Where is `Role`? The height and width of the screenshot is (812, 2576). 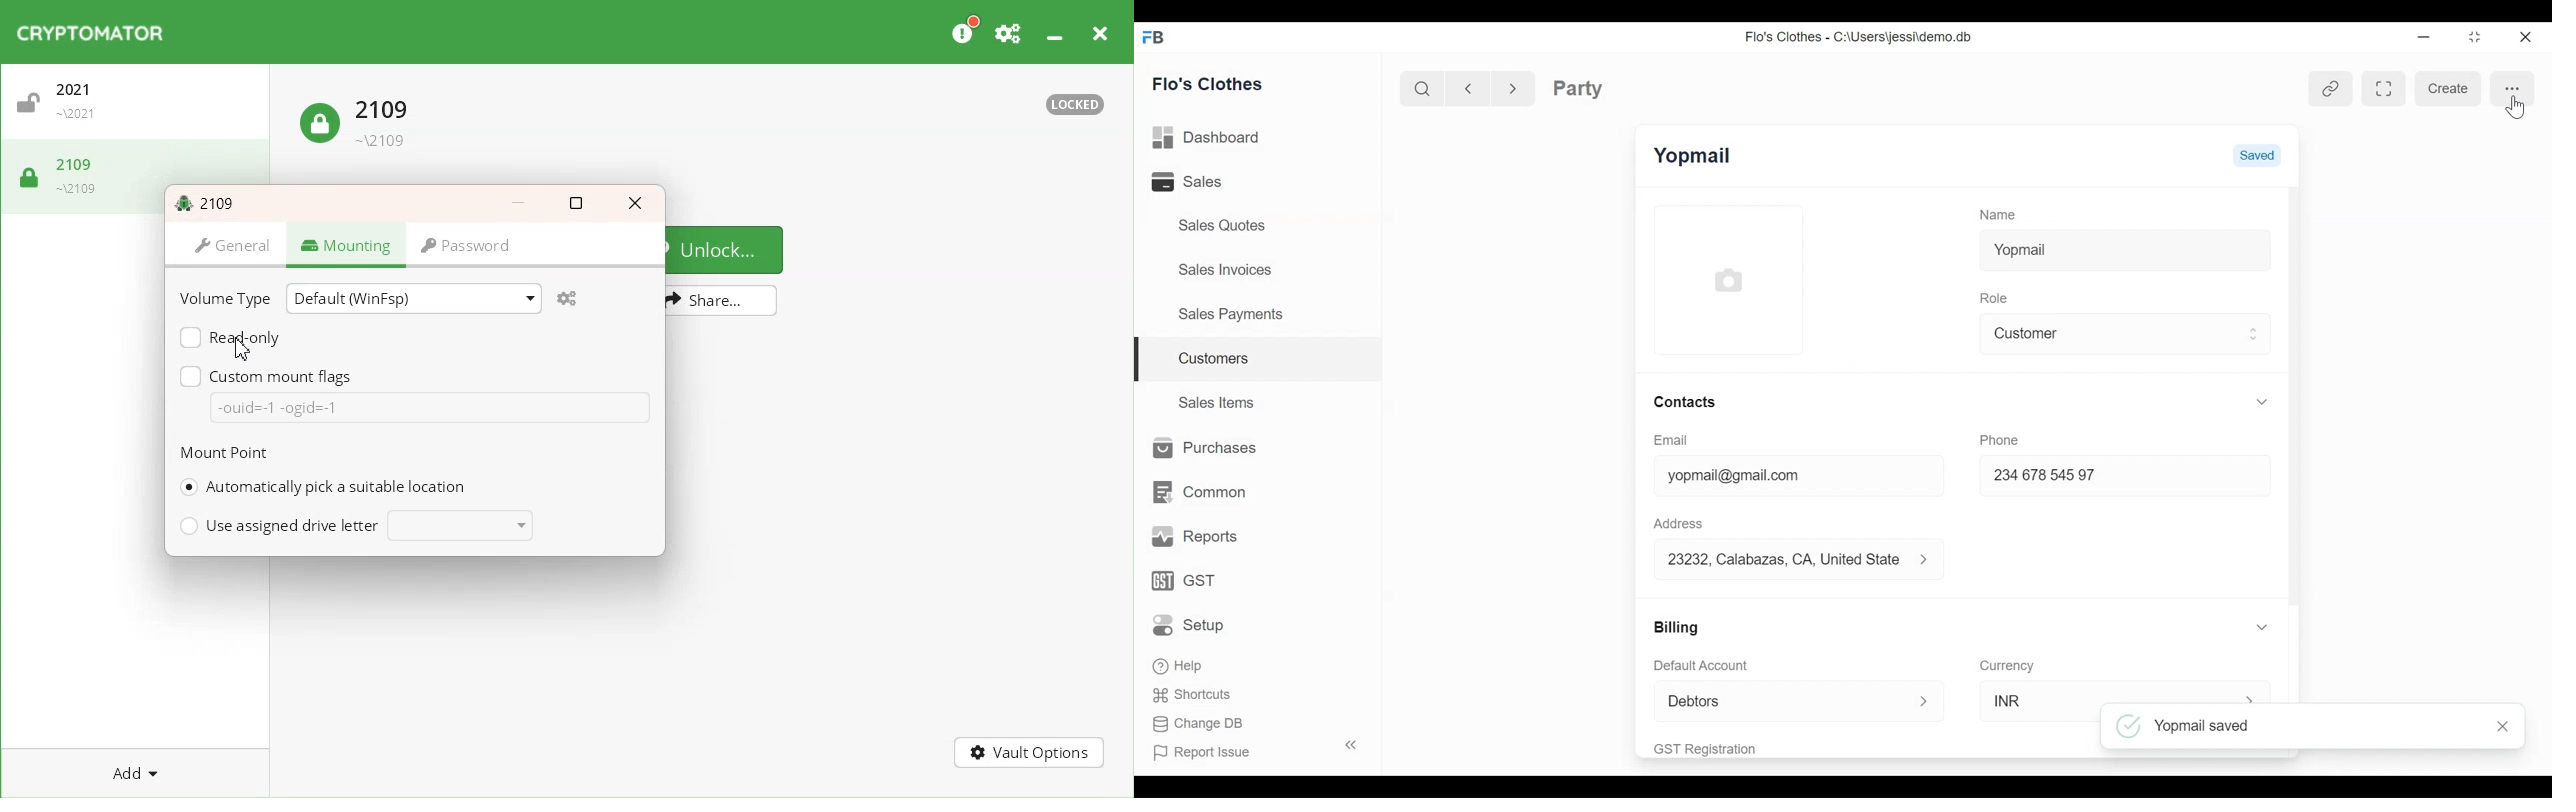
Role is located at coordinates (1996, 298).